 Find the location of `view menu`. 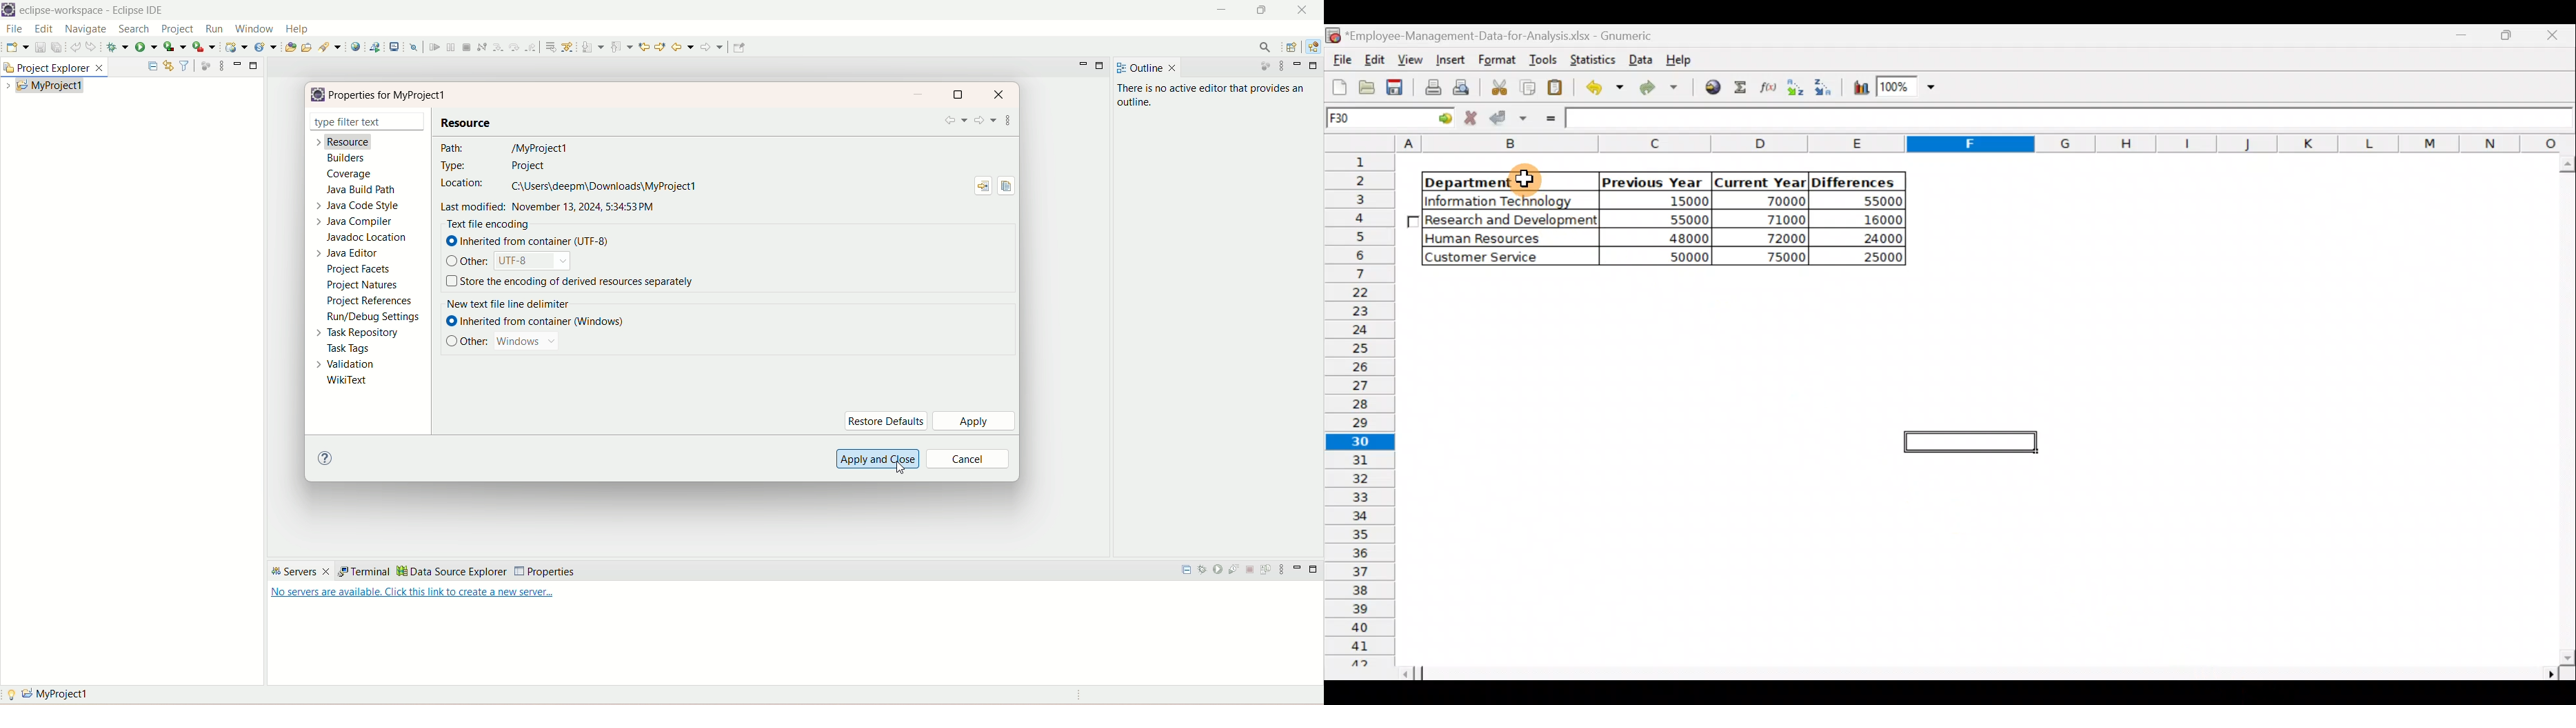

view menu is located at coordinates (1008, 122).